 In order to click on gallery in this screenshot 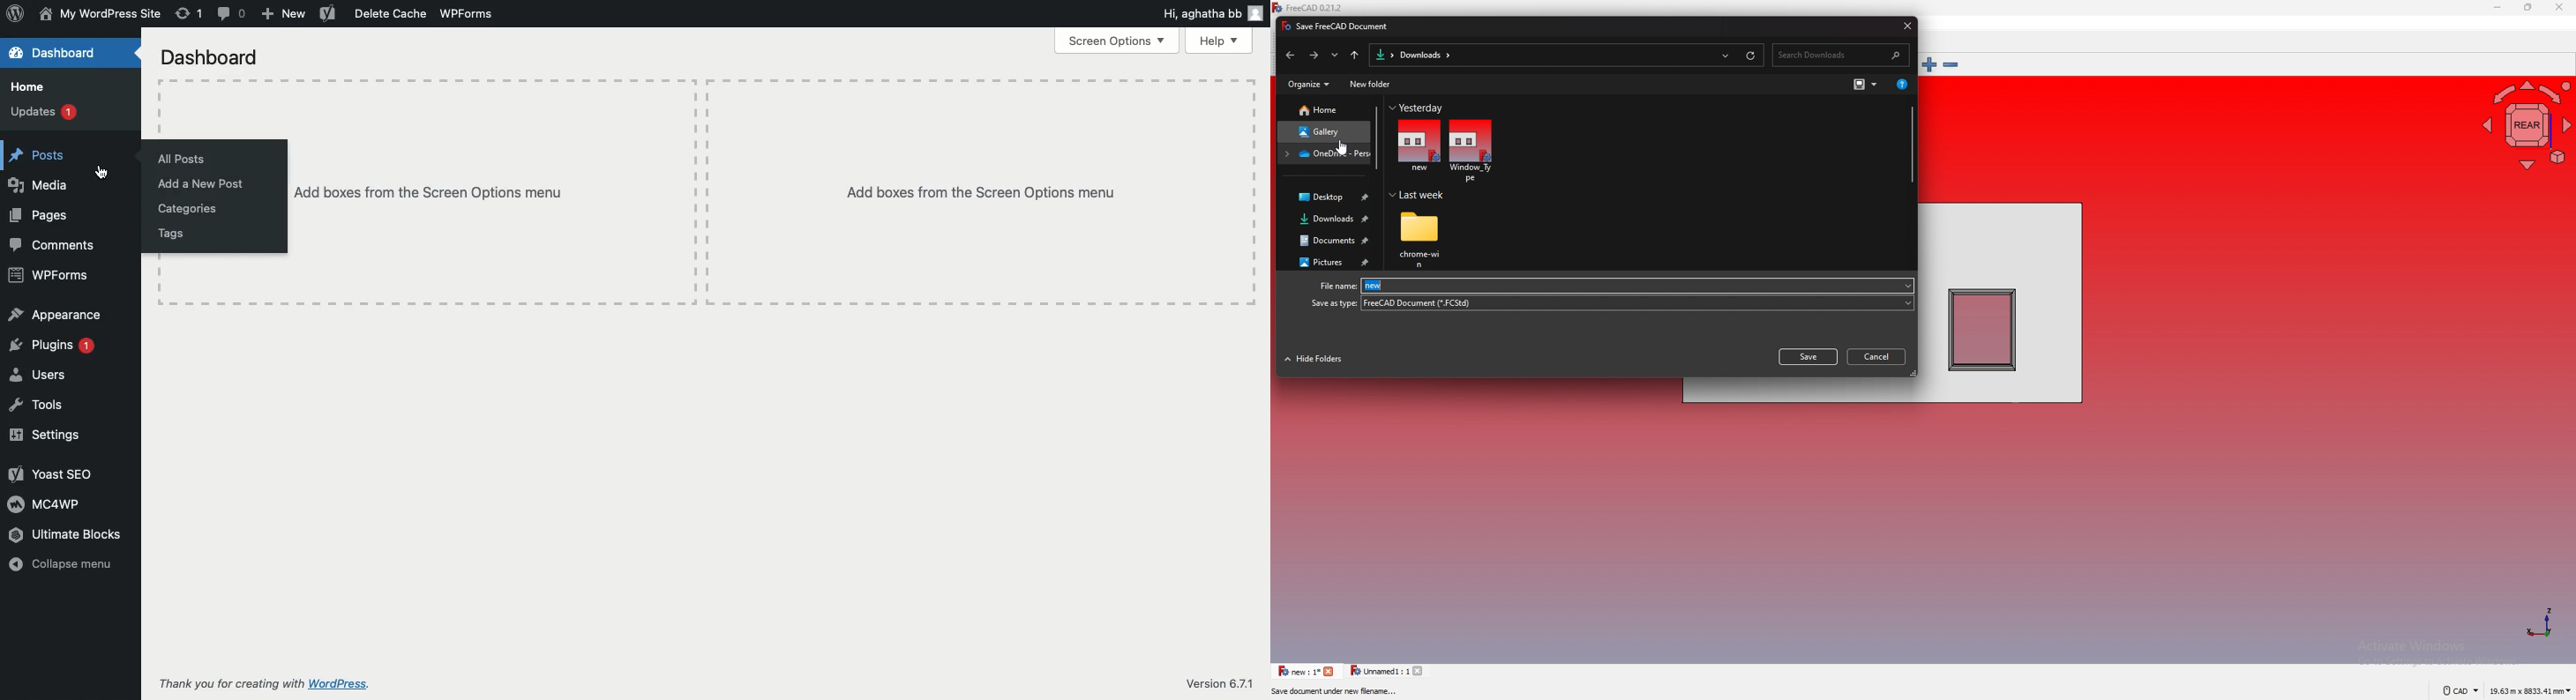, I will do `click(1325, 133)`.